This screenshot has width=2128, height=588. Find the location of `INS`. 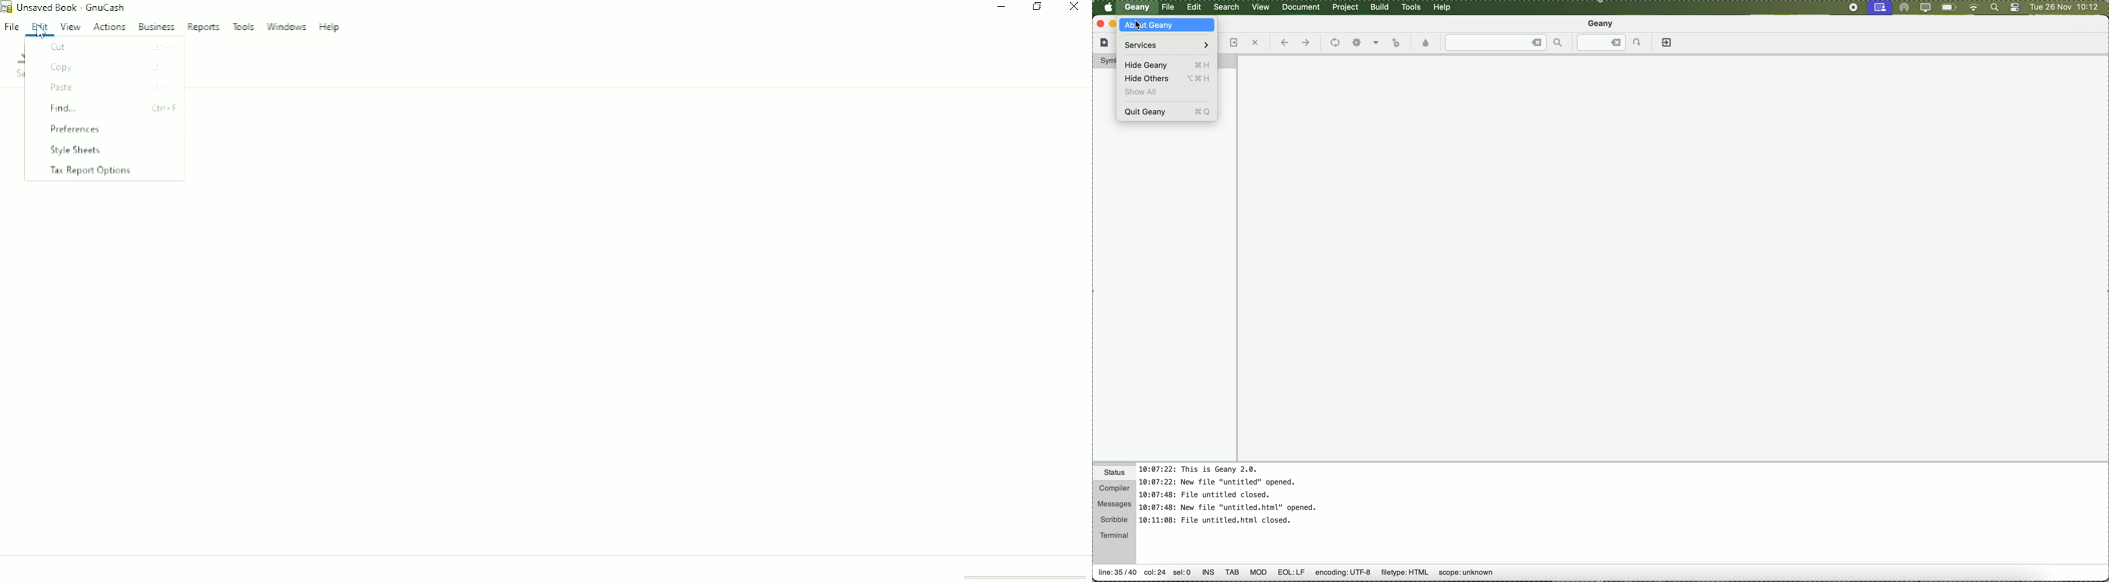

INS is located at coordinates (1208, 574).